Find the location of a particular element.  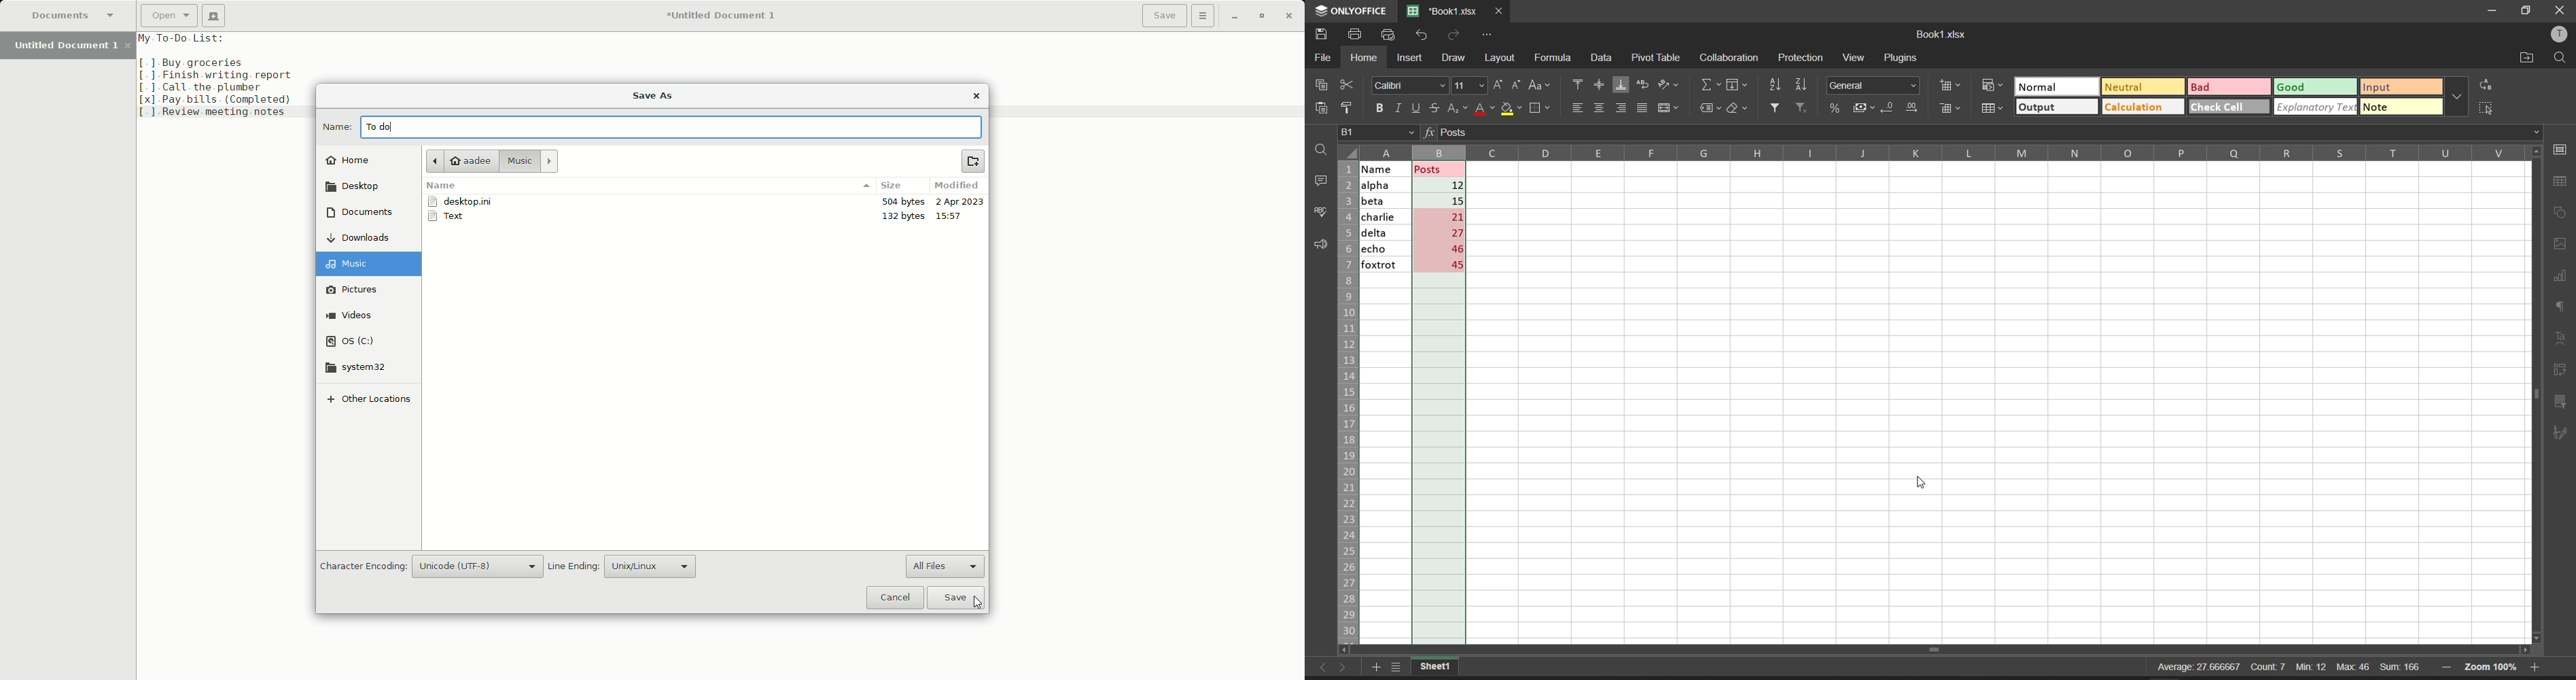

posts is located at coordinates (1438, 388).